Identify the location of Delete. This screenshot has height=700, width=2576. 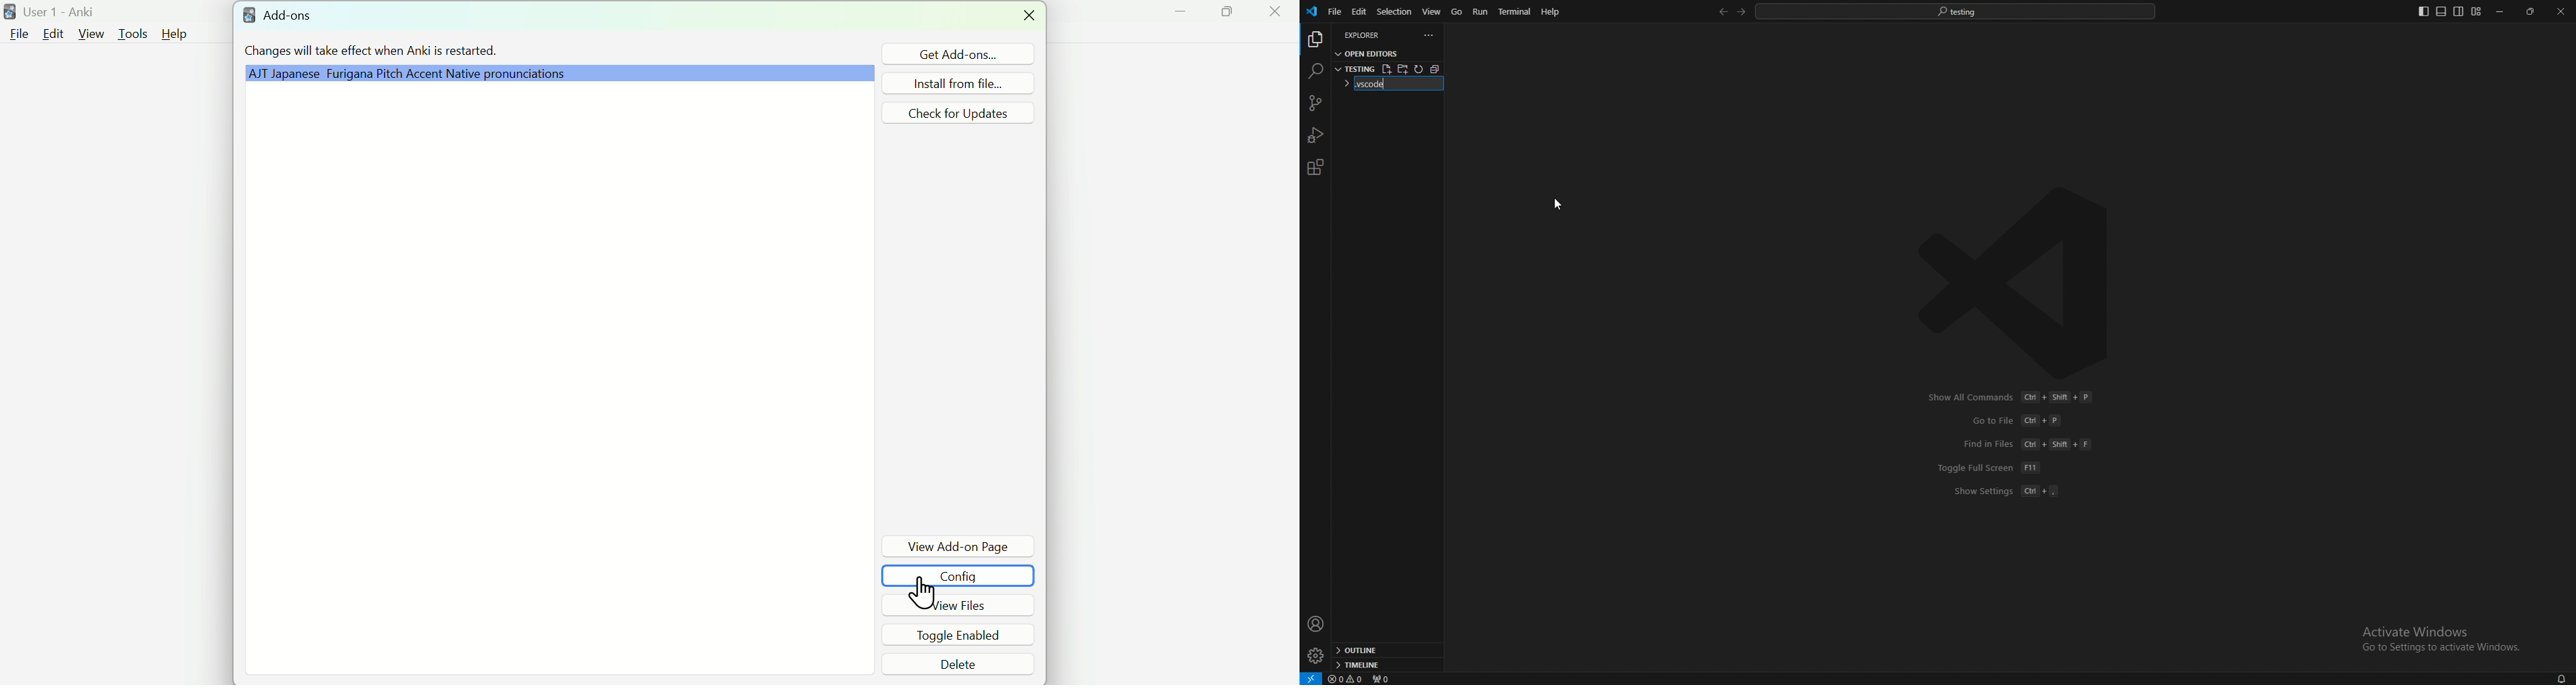
(958, 665).